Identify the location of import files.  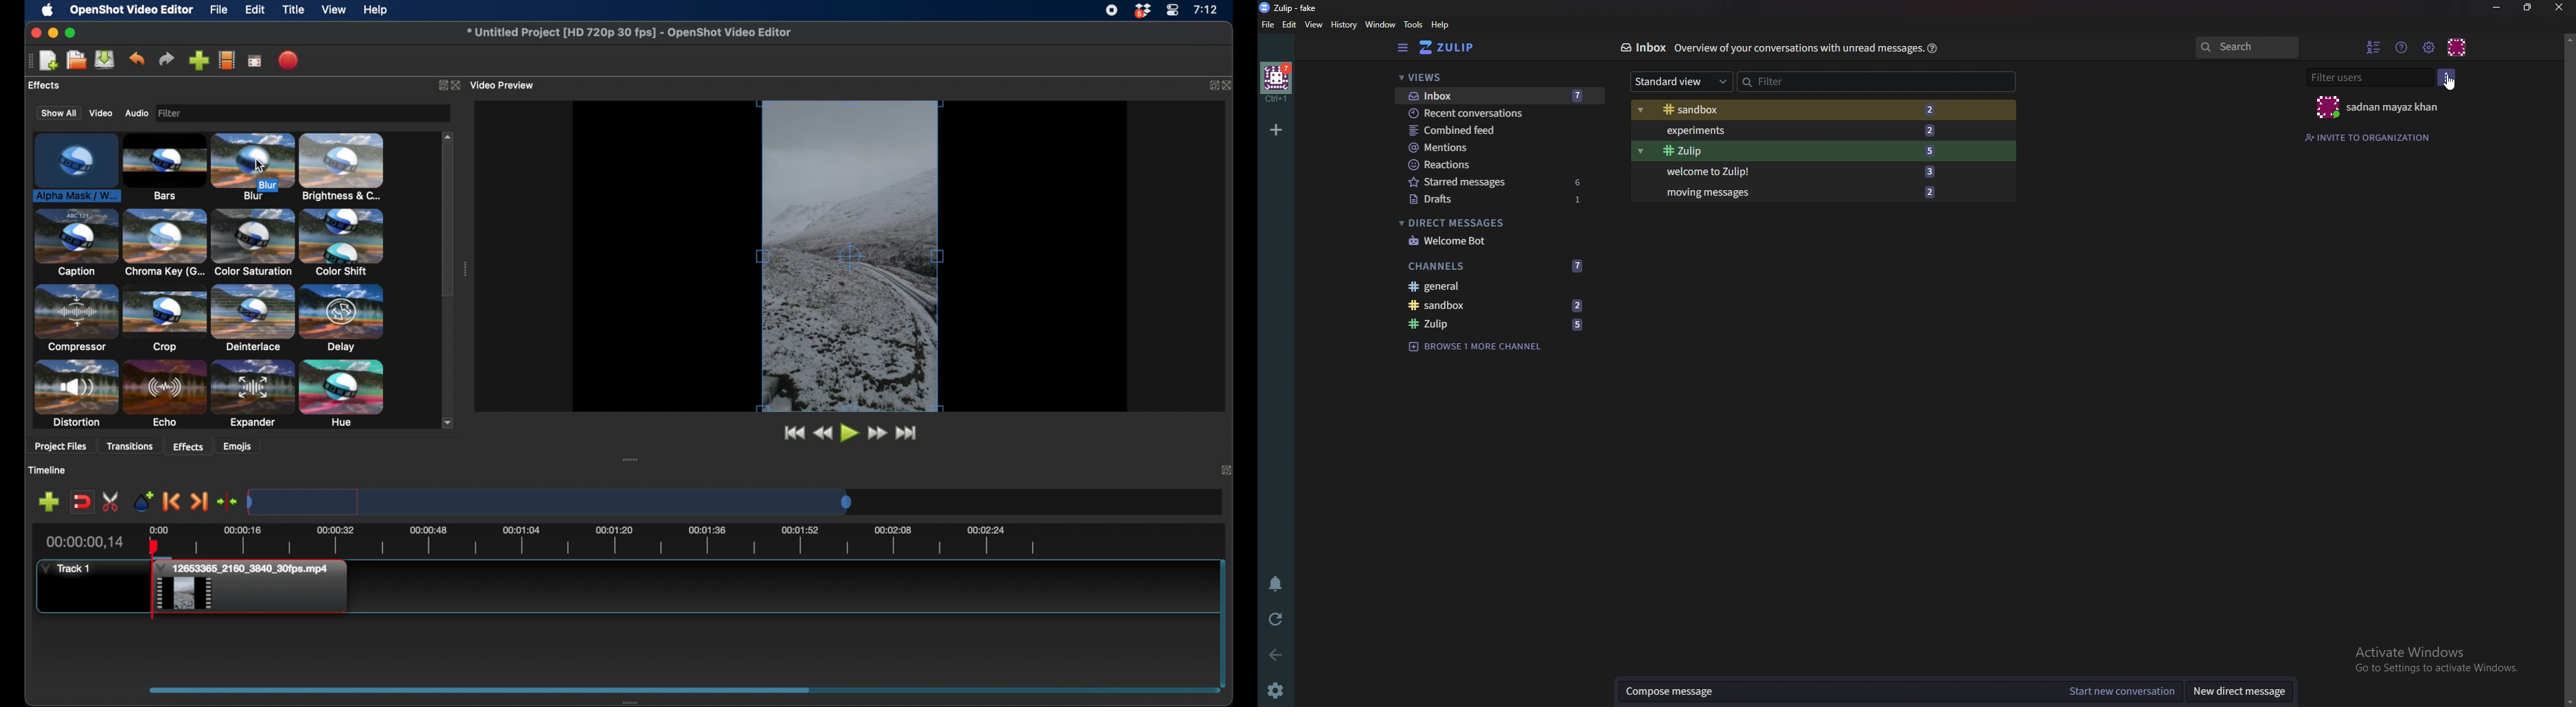
(199, 60).